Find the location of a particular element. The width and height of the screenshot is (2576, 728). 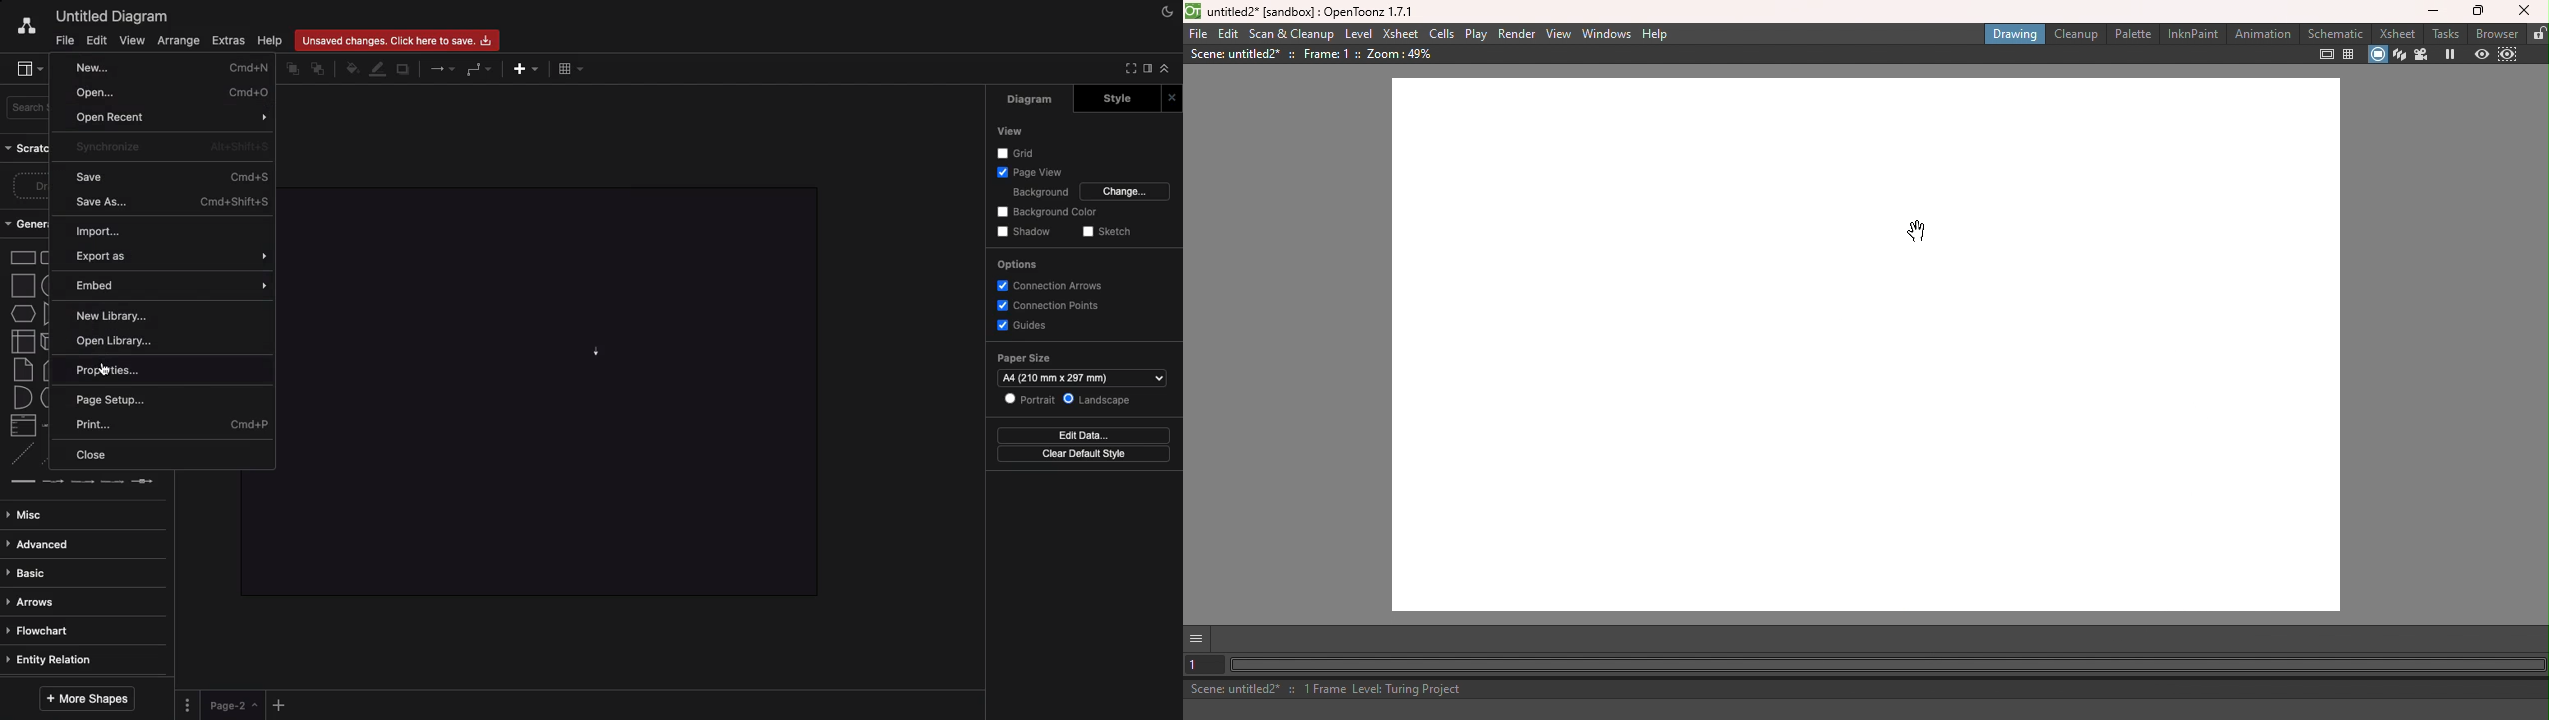

View is located at coordinates (1559, 35).